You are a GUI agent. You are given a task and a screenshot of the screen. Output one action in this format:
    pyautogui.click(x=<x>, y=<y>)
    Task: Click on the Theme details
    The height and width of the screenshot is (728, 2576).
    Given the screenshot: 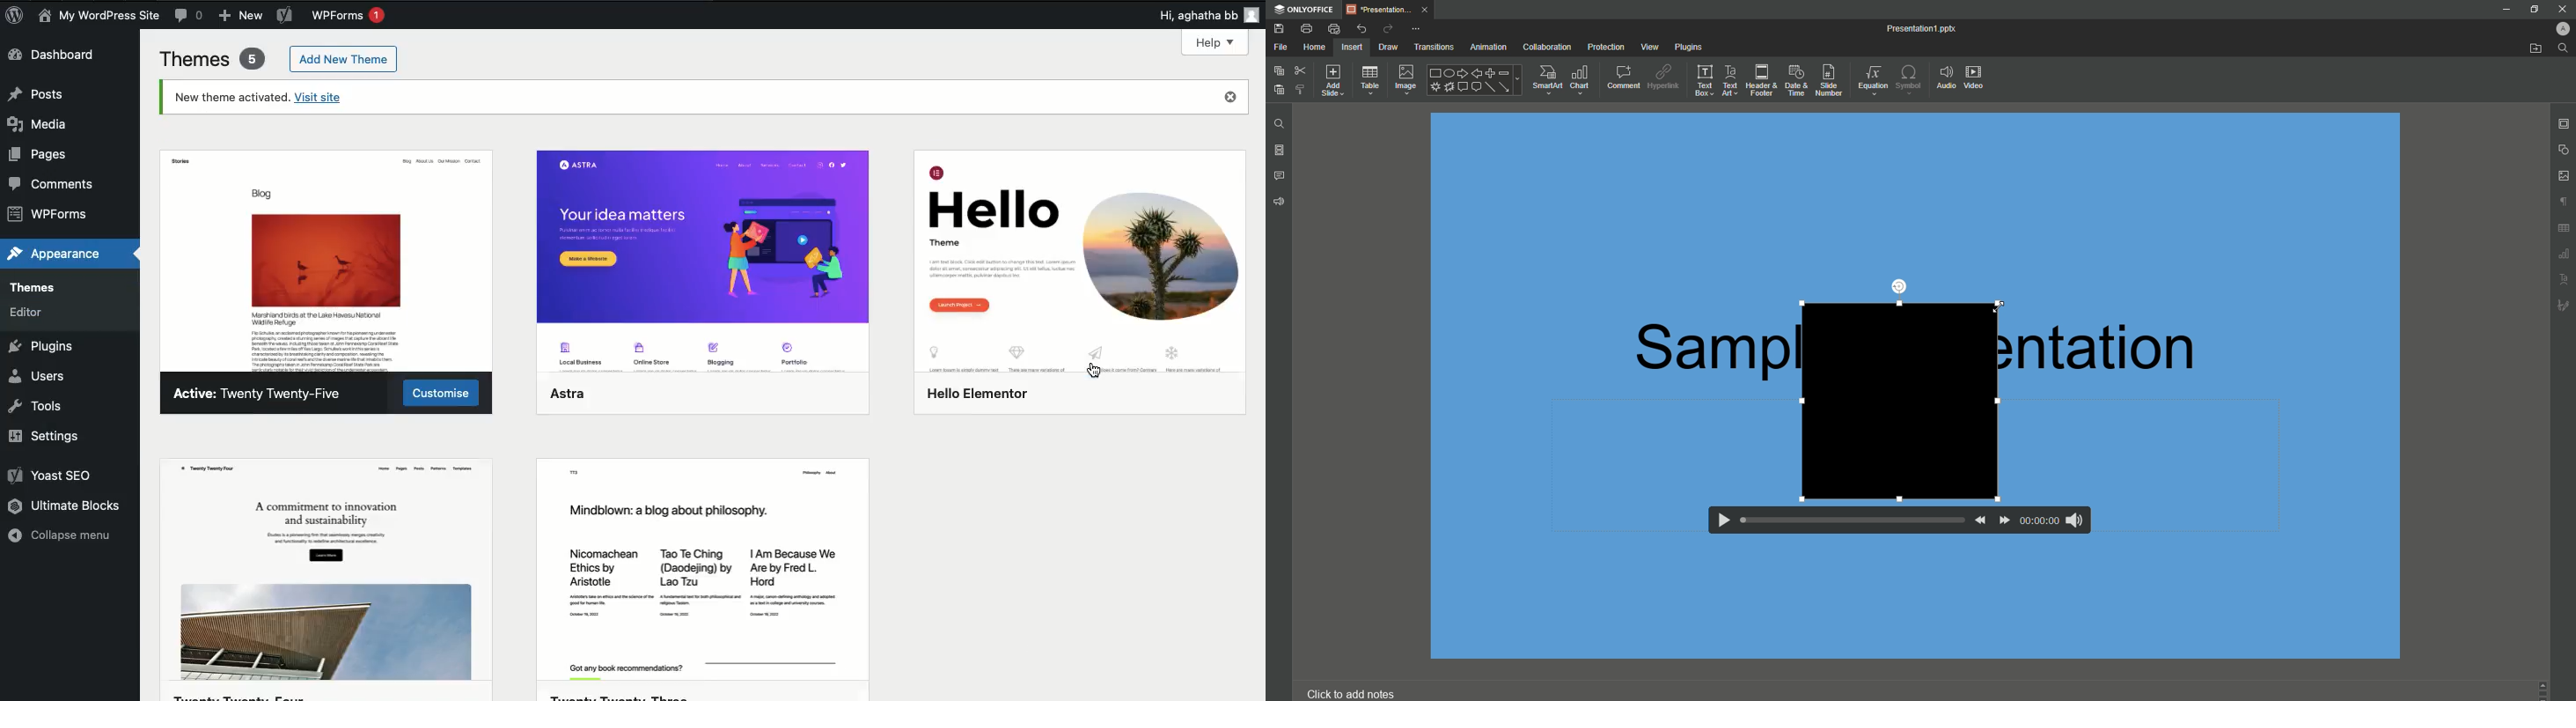 What is the action you would take?
    pyautogui.click(x=1074, y=267)
    